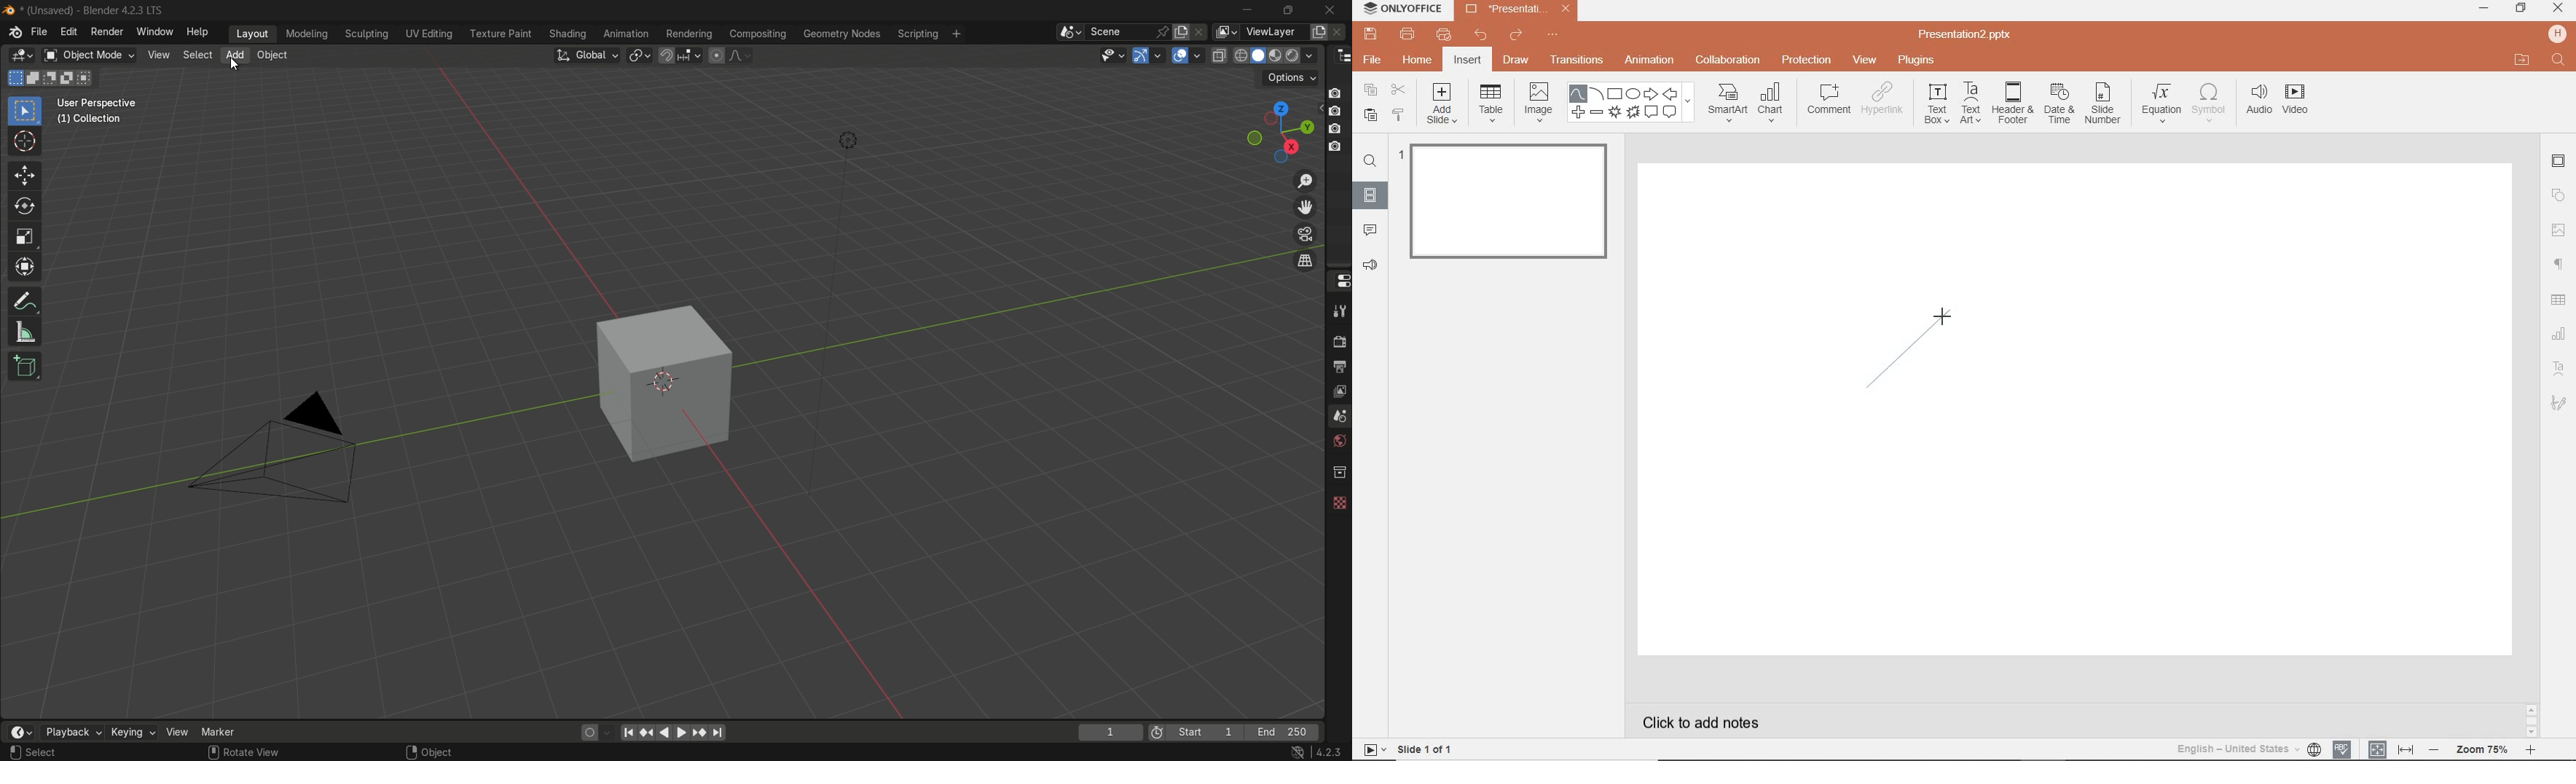  What do you see at coordinates (716, 56) in the screenshot?
I see `proportional editing object` at bounding box center [716, 56].